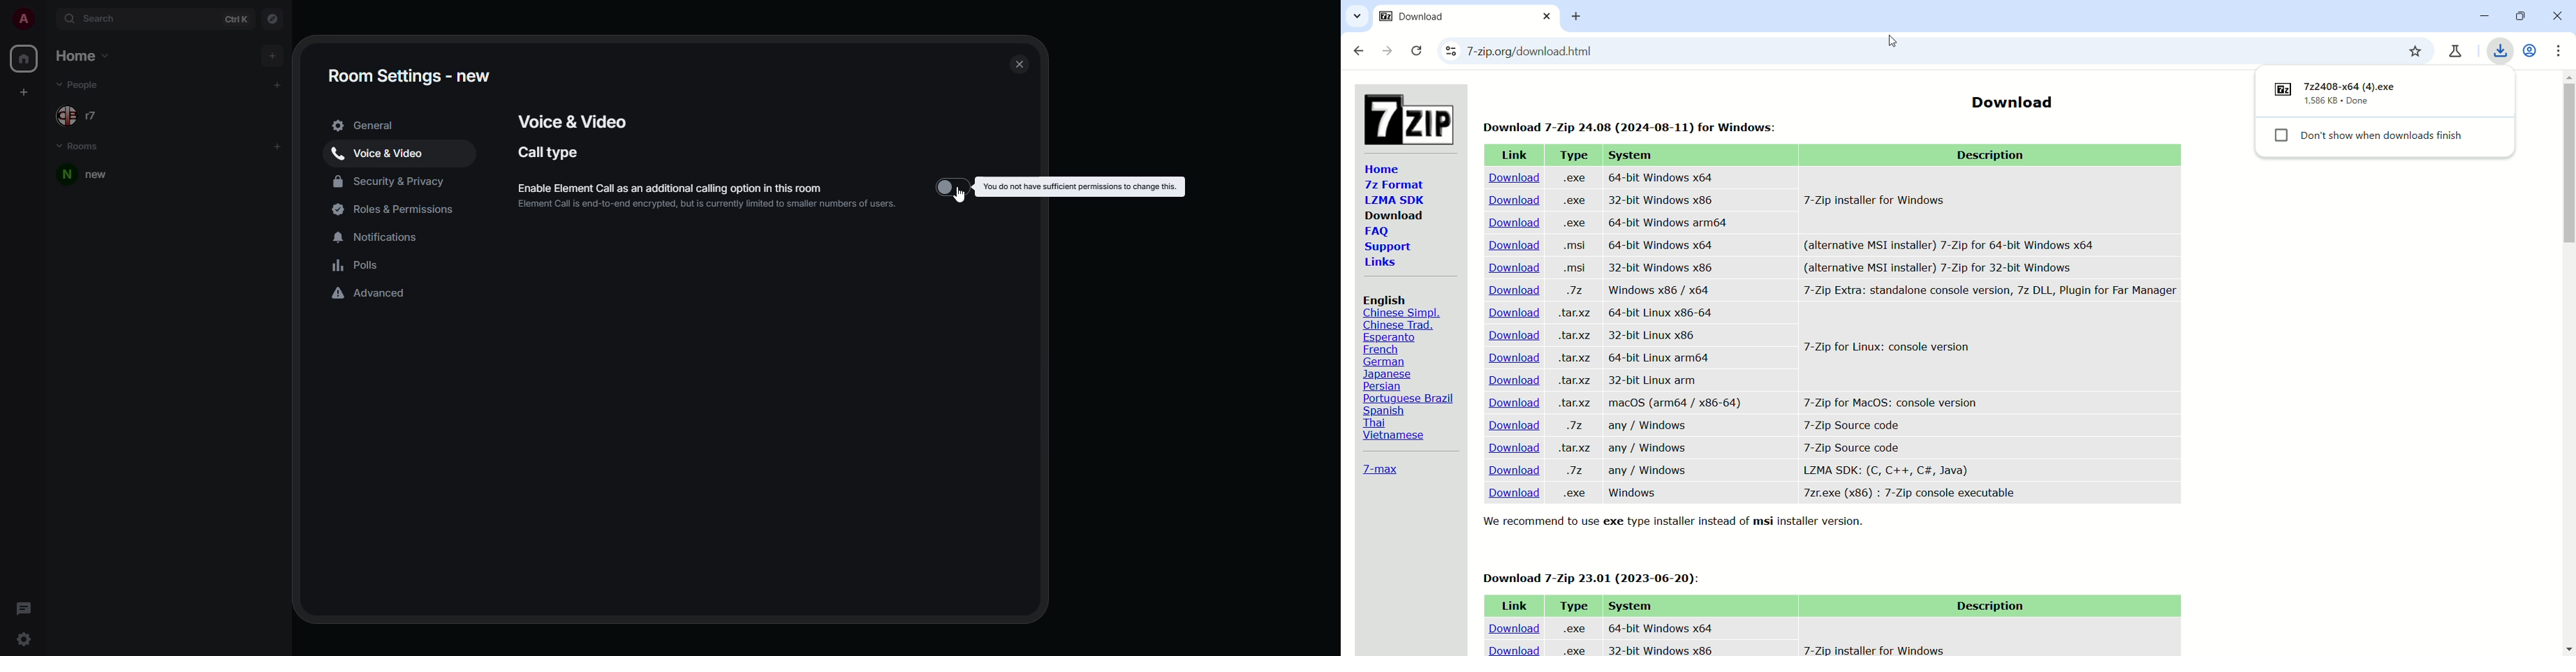 This screenshot has width=2576, height=672. Describe the element at coordinates (1391, 437) in the screenshot. I see `Vietnamese` at that location.